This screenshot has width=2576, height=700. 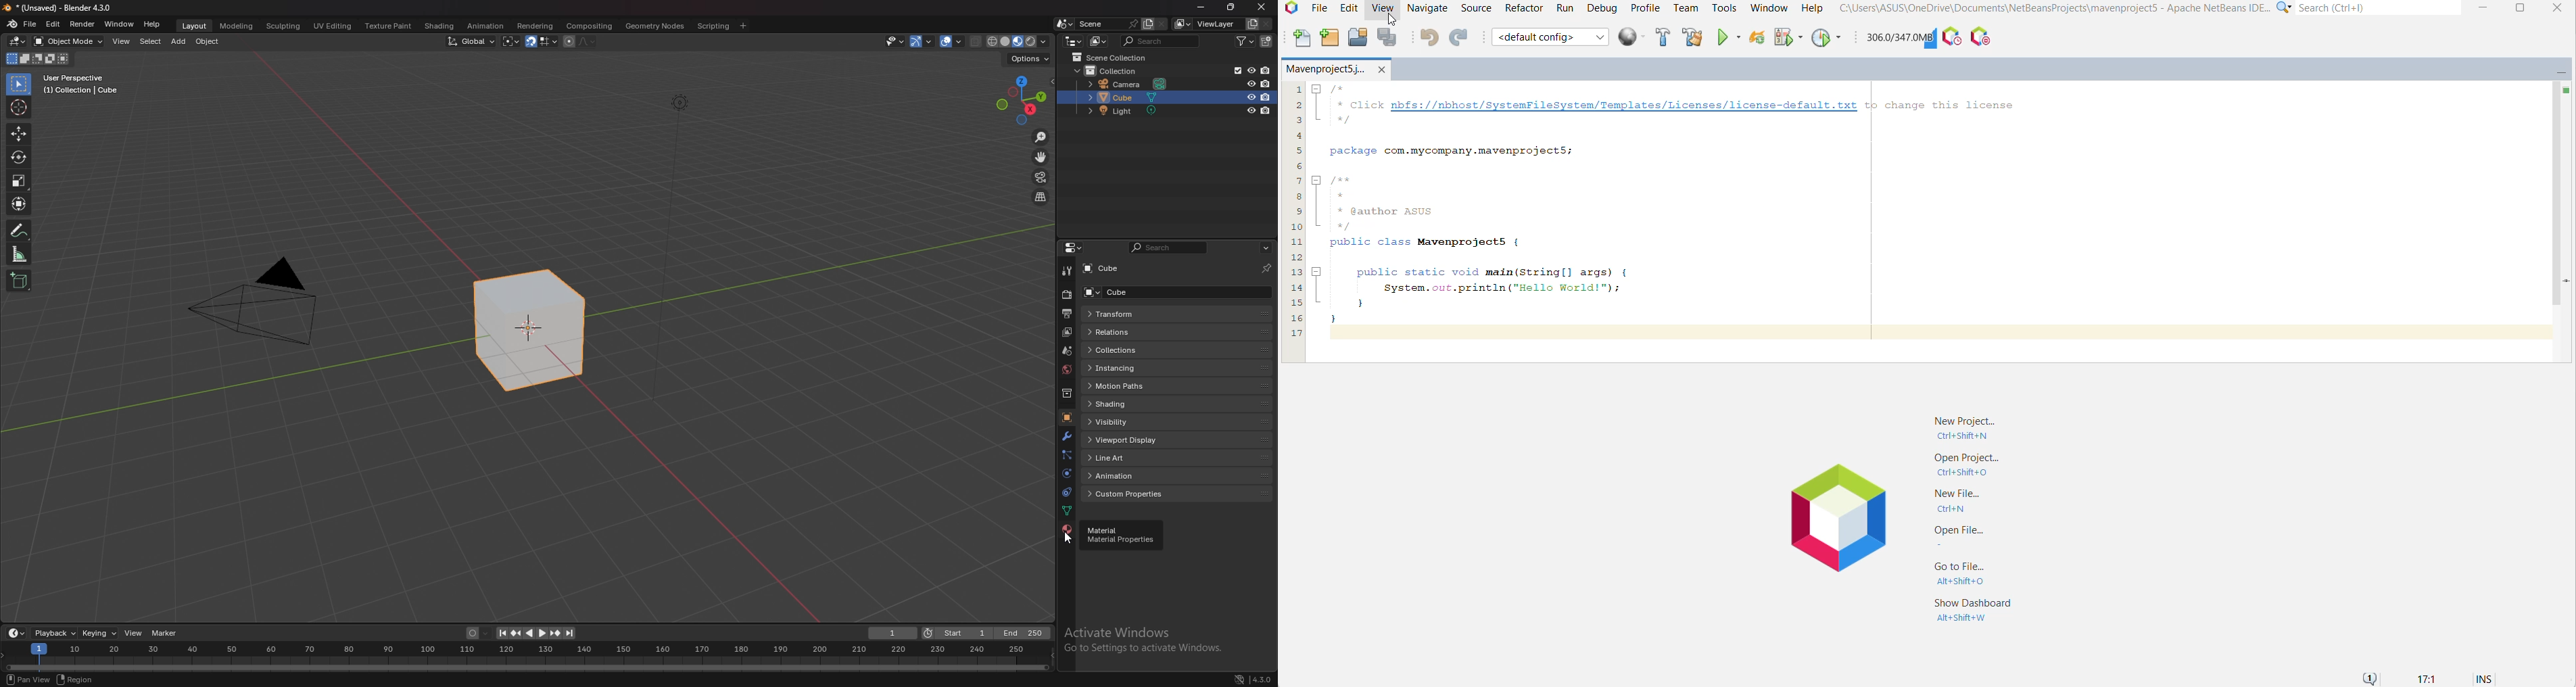 I want to click on perspective/orthographic mode, so click(x=1040, y=197).